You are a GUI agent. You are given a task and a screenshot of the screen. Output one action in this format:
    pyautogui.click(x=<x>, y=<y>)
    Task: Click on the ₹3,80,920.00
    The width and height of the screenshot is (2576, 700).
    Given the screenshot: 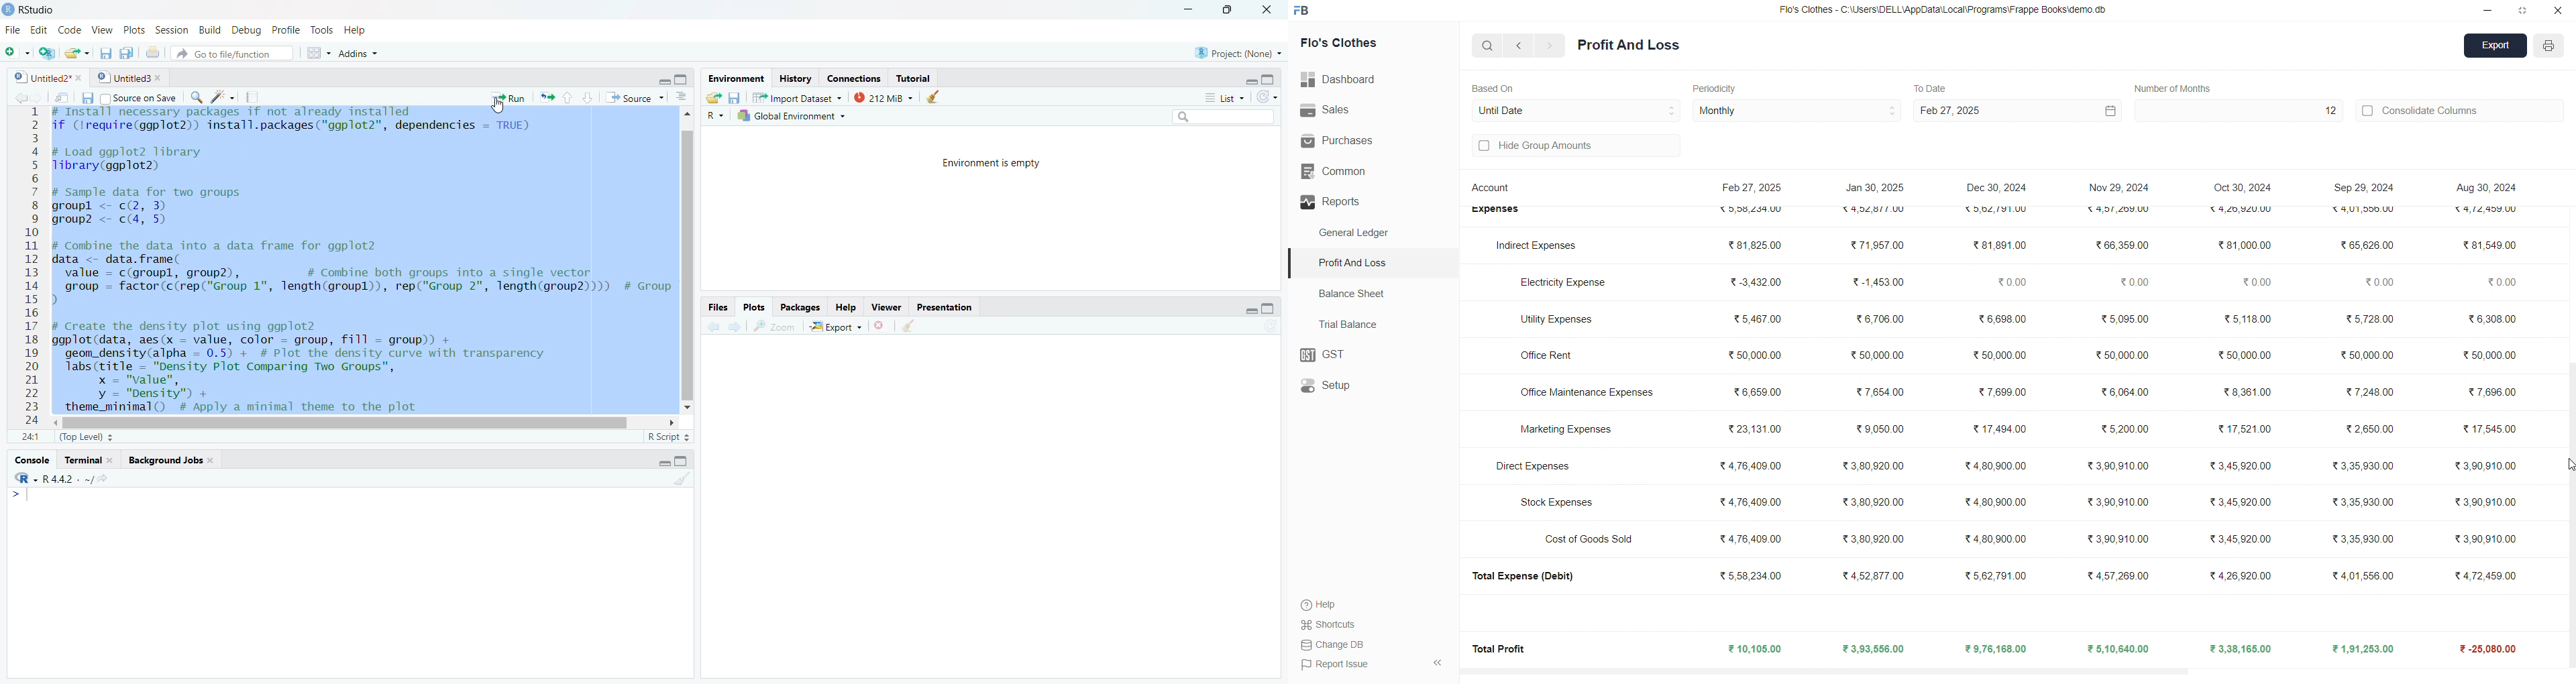 What is the action you would take?
    pyautogui.click(x=1872, y=466)
    